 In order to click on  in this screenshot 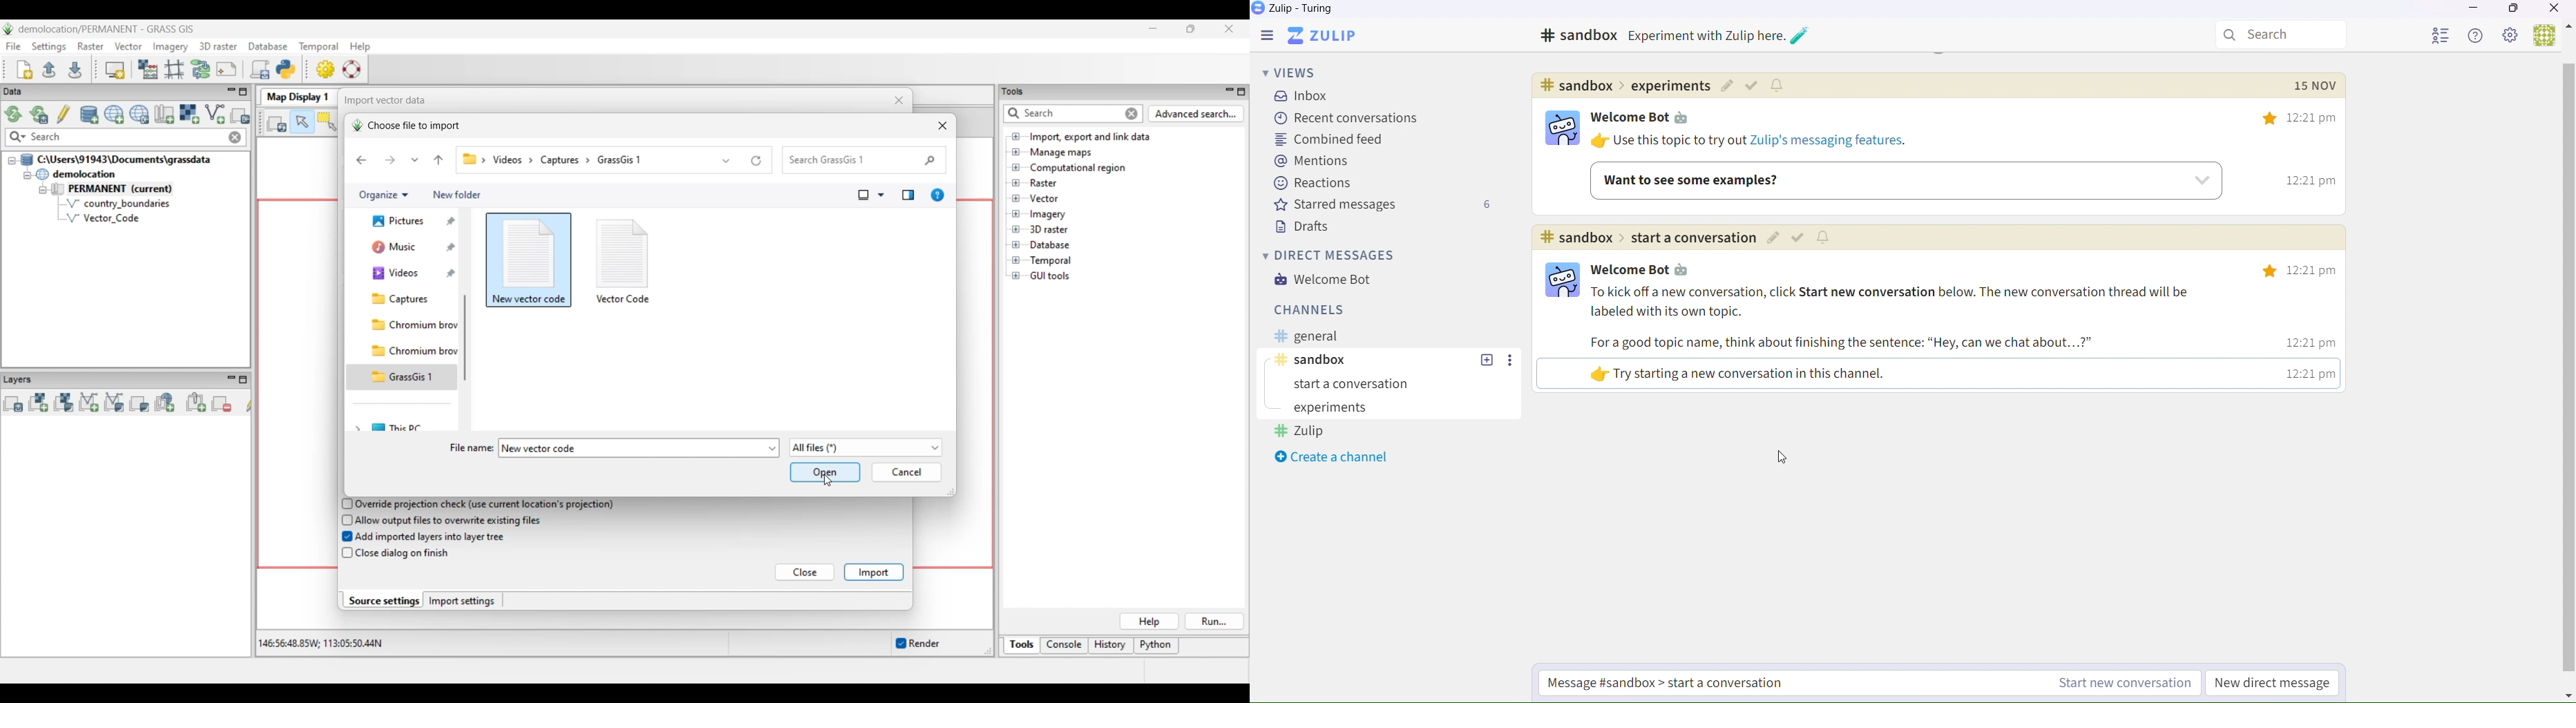, I will do `click(2568, 28)`.